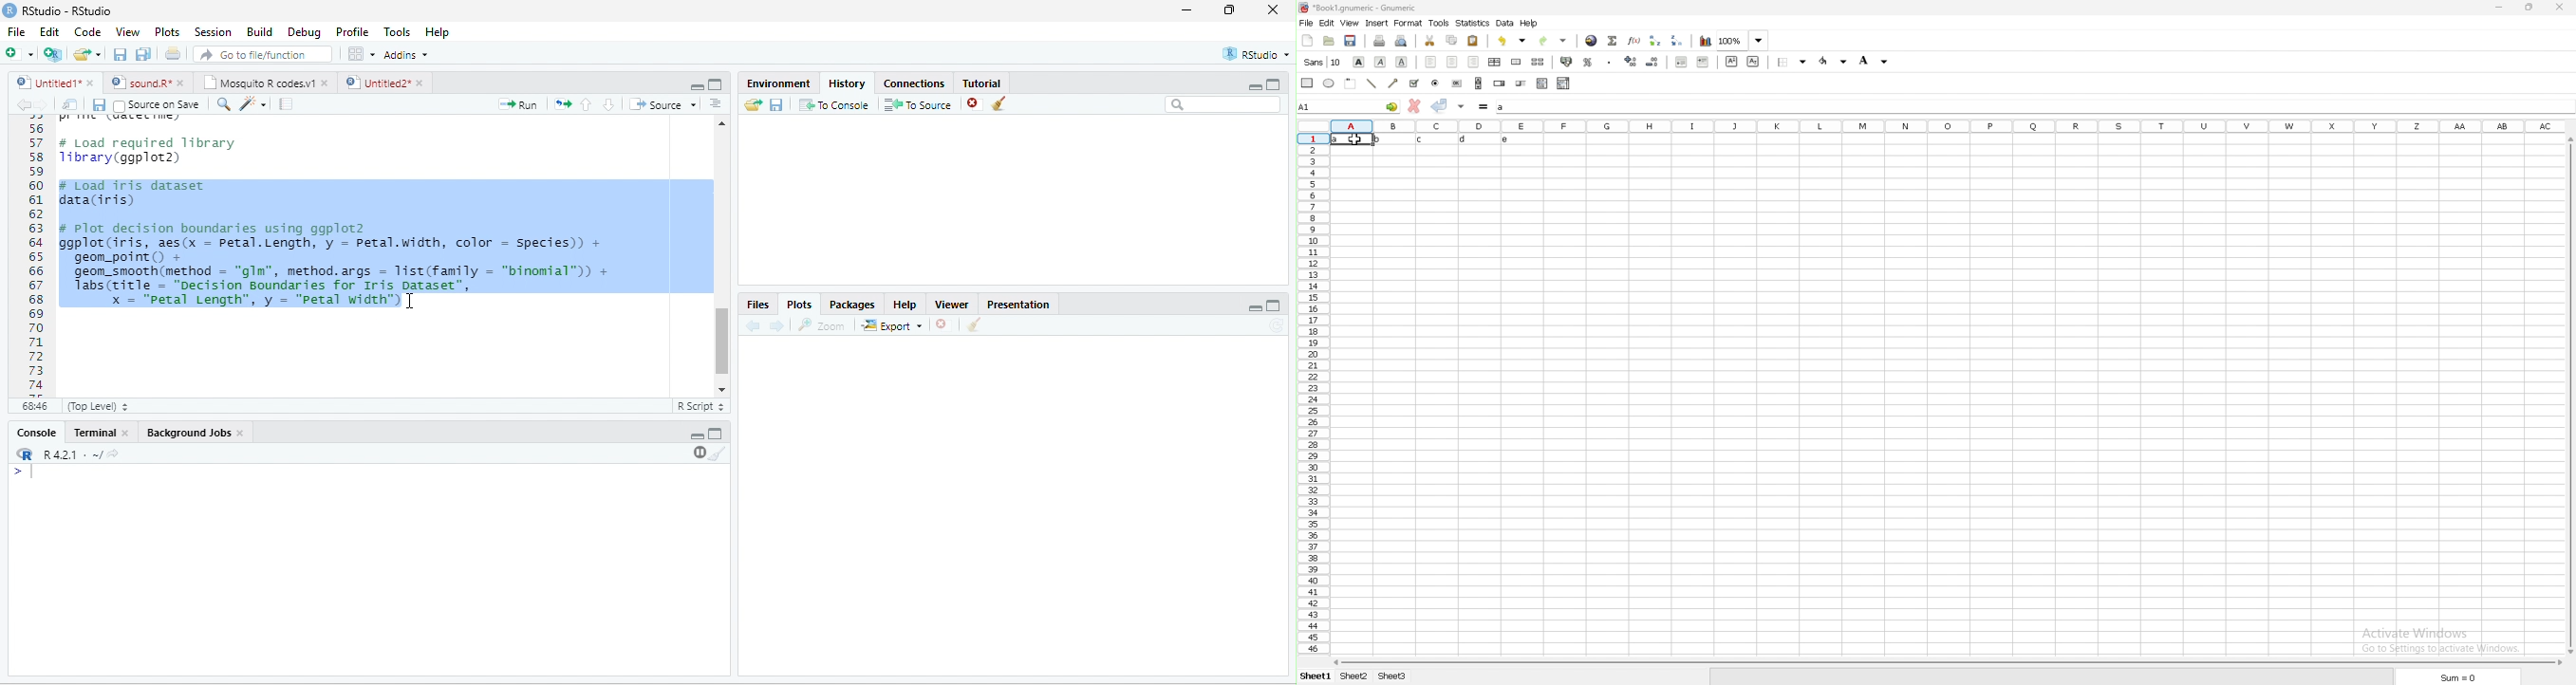 The image size is (2576, 700). Describe the element at coordinates (916, 105) in the screenshot. I see `To source` at that location.